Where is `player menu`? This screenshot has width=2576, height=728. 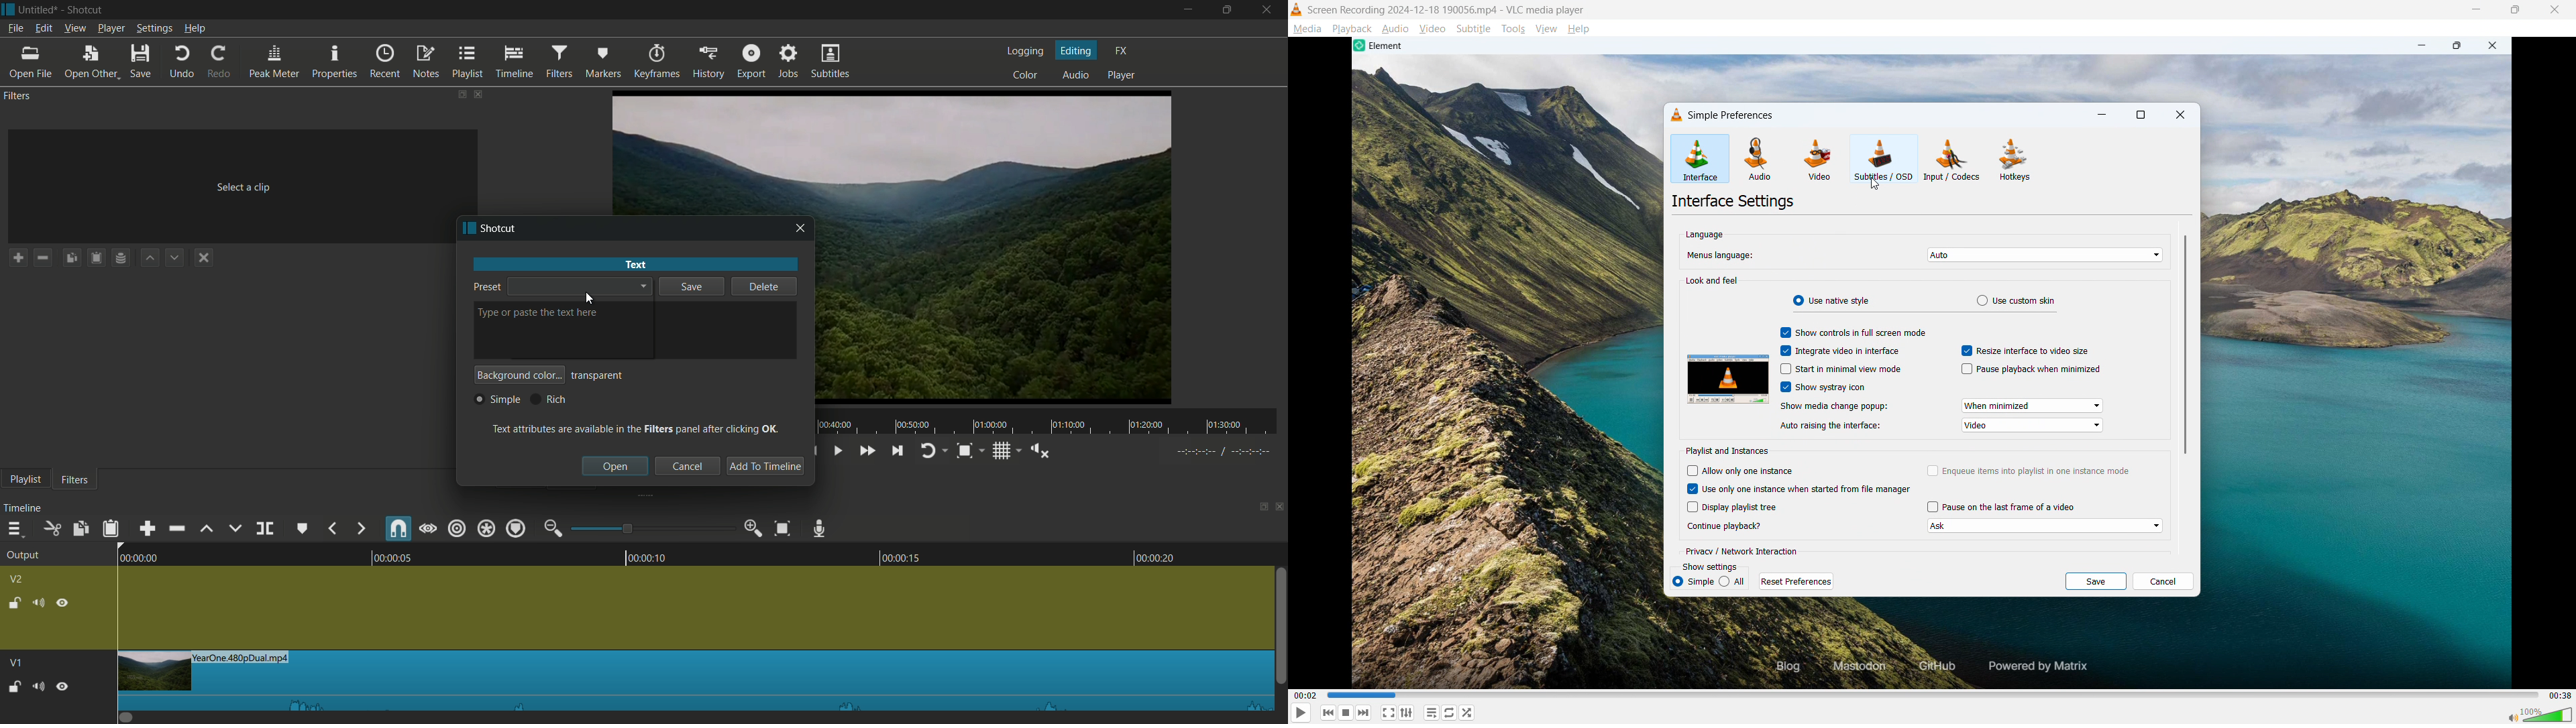 player menu is located at coordinates (111, 28).